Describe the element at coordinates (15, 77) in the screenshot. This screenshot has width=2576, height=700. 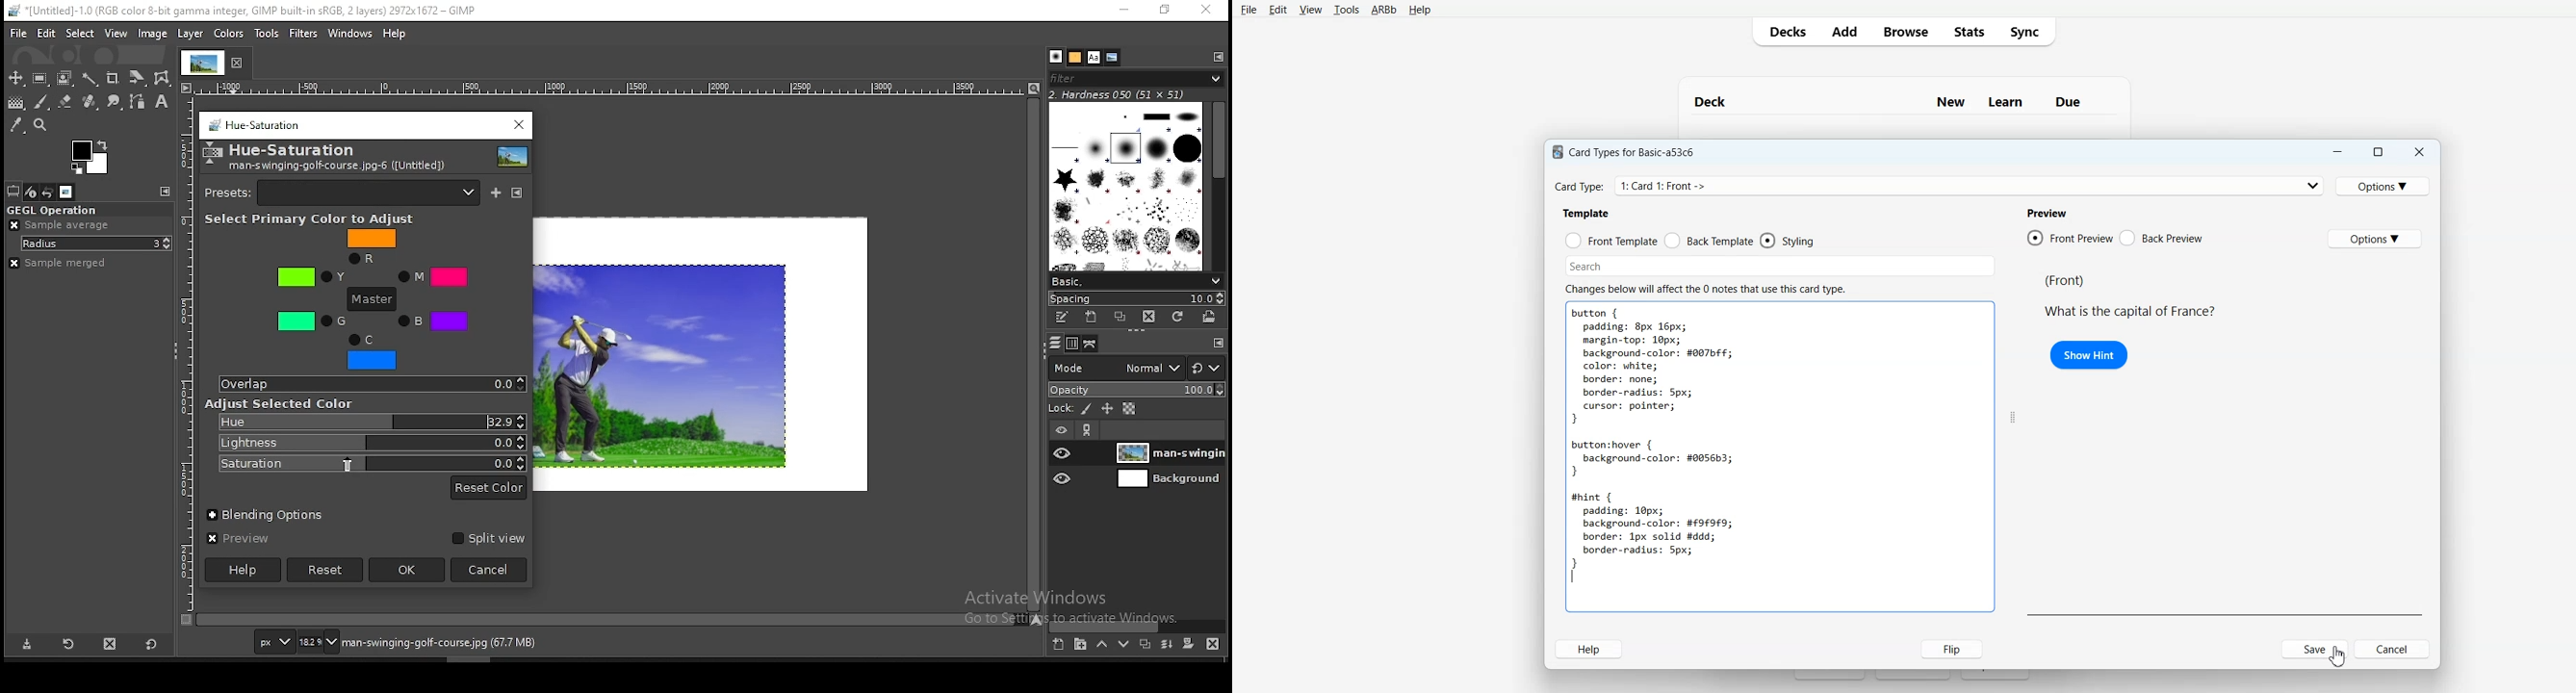
I see `move tool` at that location.